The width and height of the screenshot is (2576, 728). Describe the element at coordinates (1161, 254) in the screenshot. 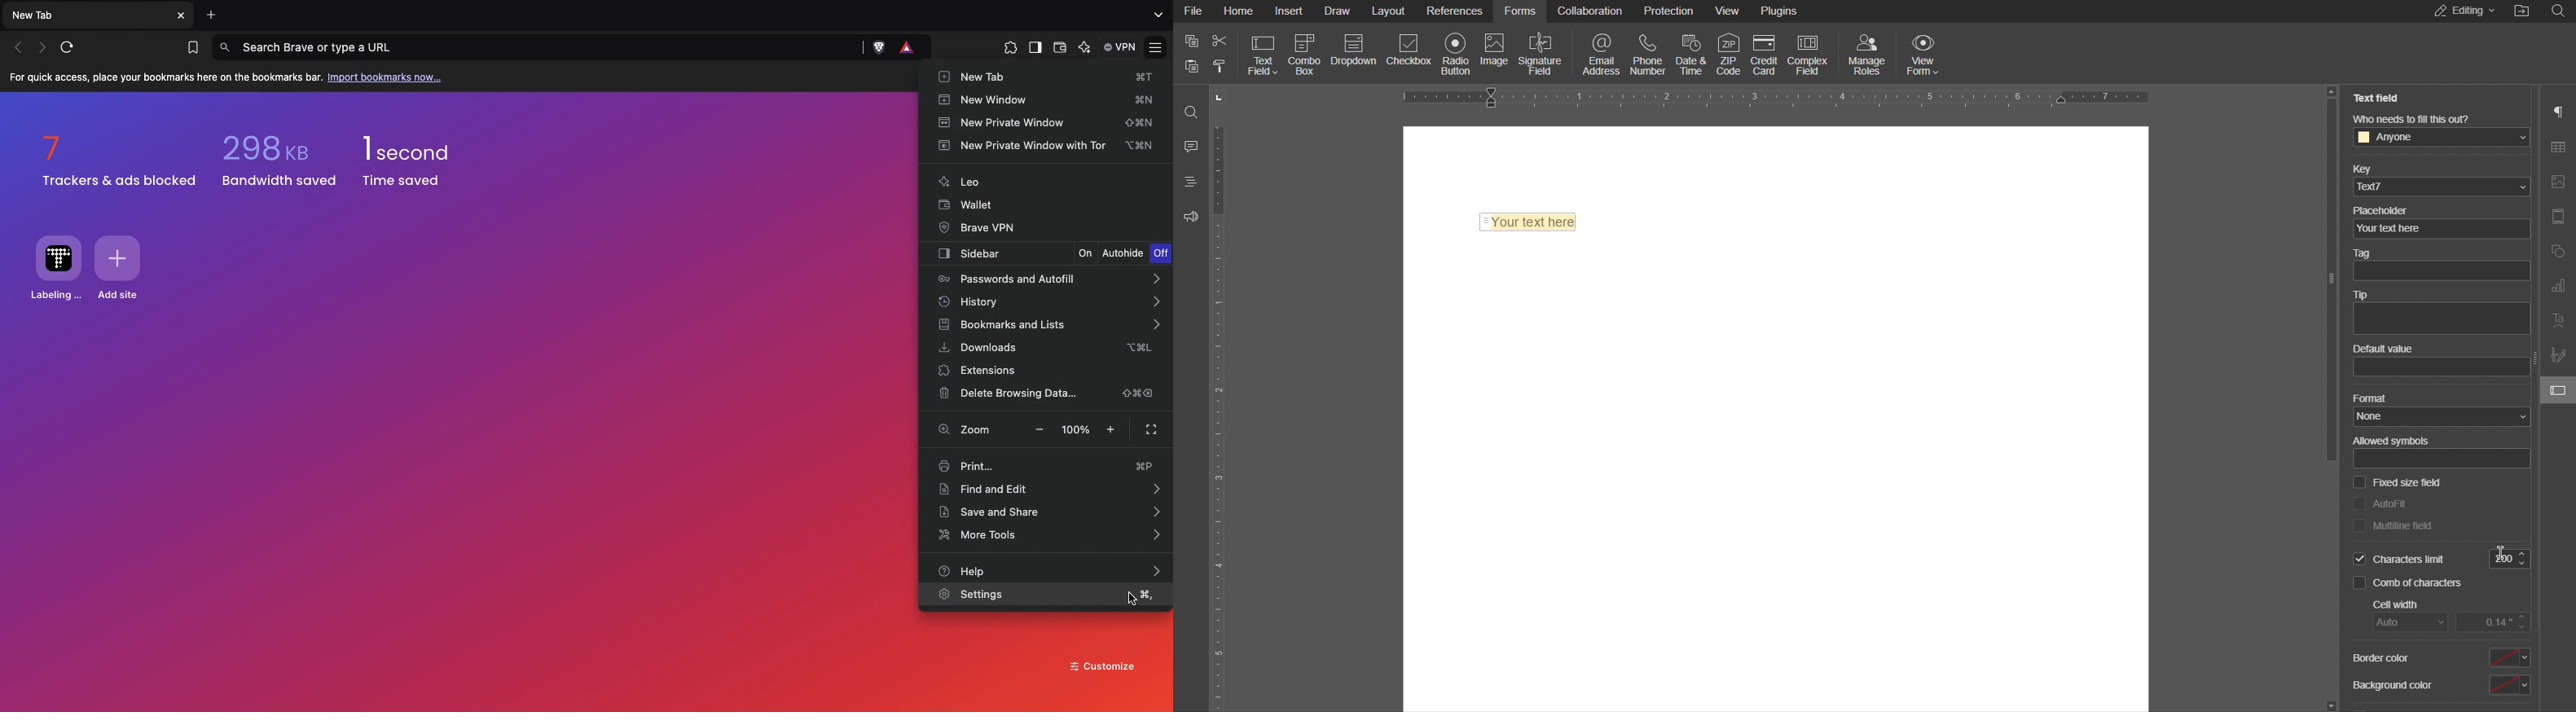

I see `Off` at that location.